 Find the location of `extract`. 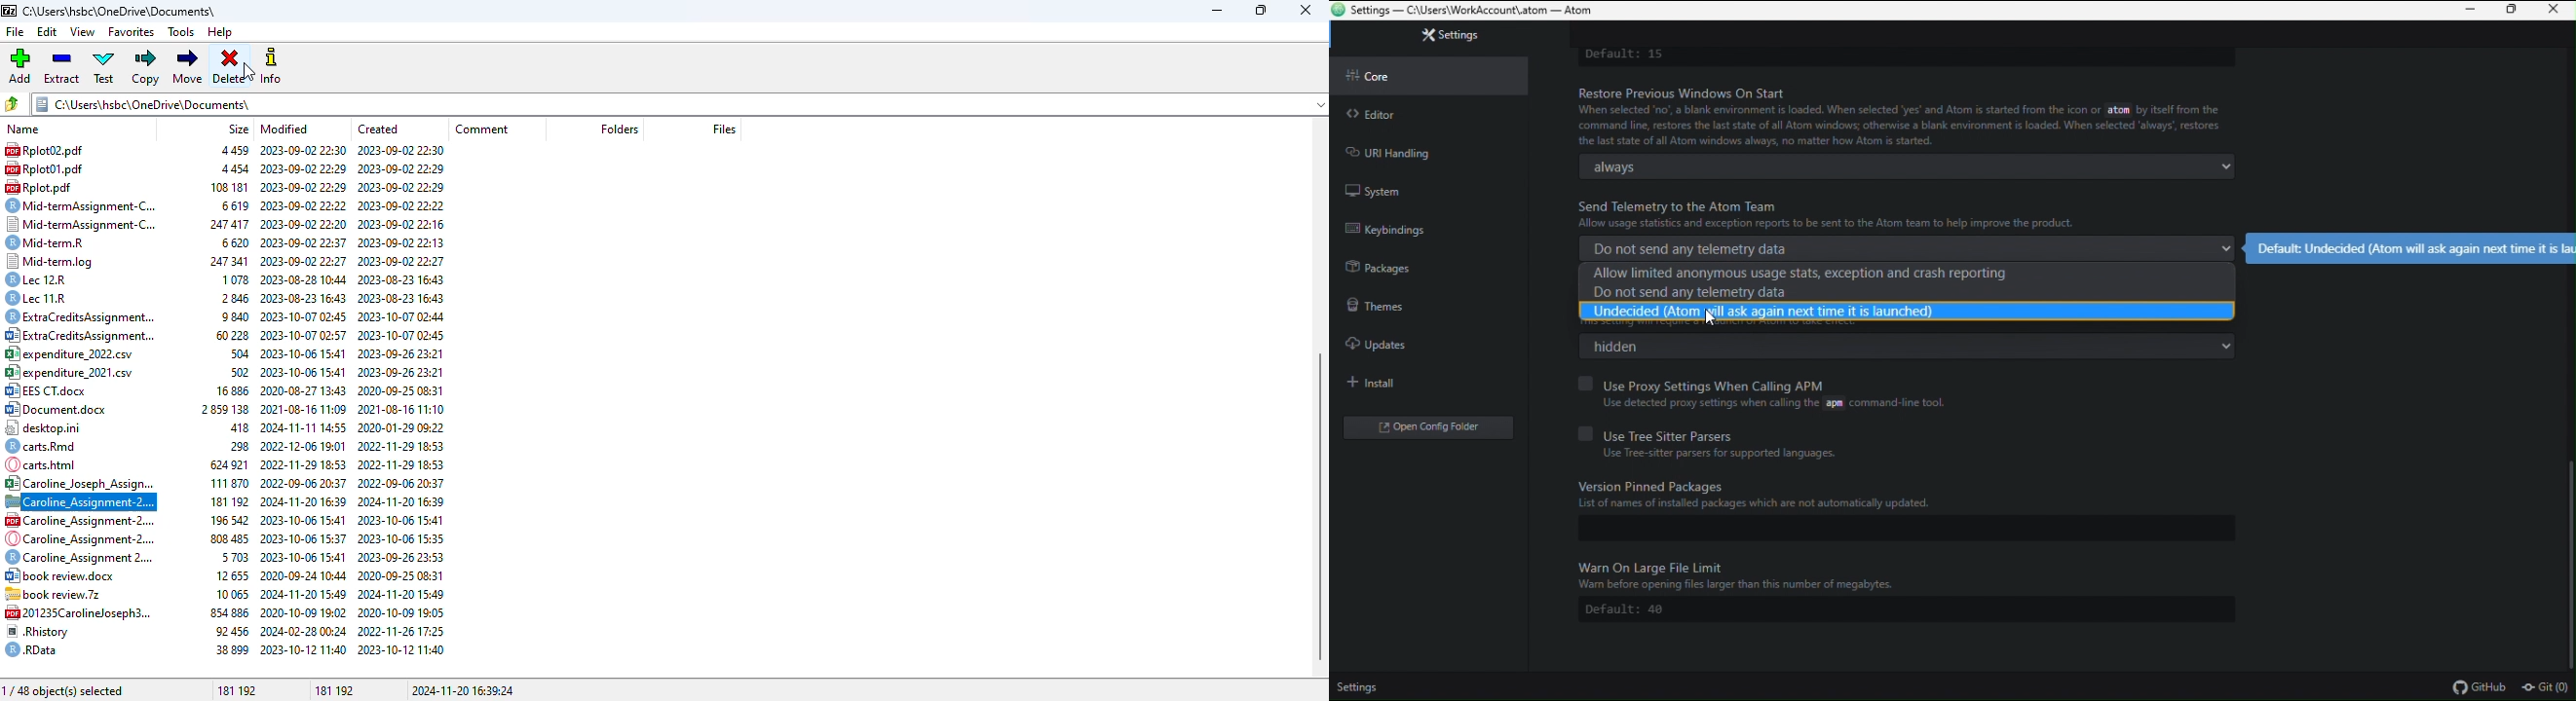

extract is located at coordinates (62, 66).